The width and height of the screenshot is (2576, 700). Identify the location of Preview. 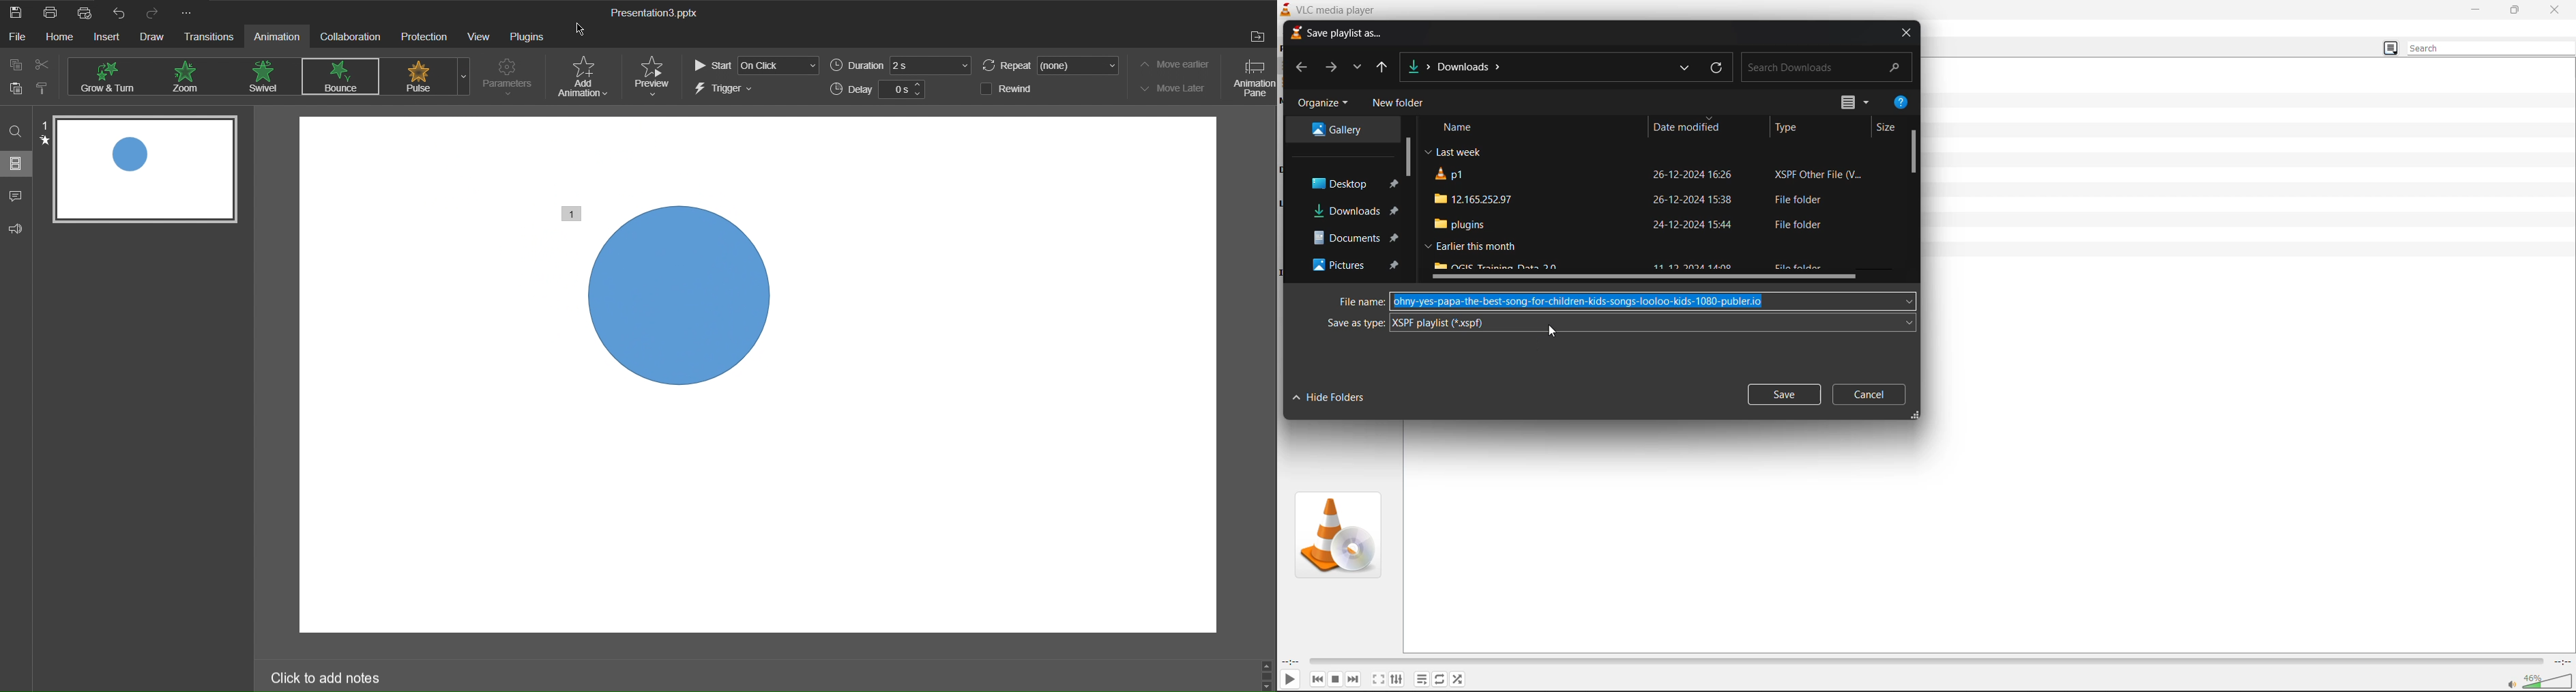
(656, 75).